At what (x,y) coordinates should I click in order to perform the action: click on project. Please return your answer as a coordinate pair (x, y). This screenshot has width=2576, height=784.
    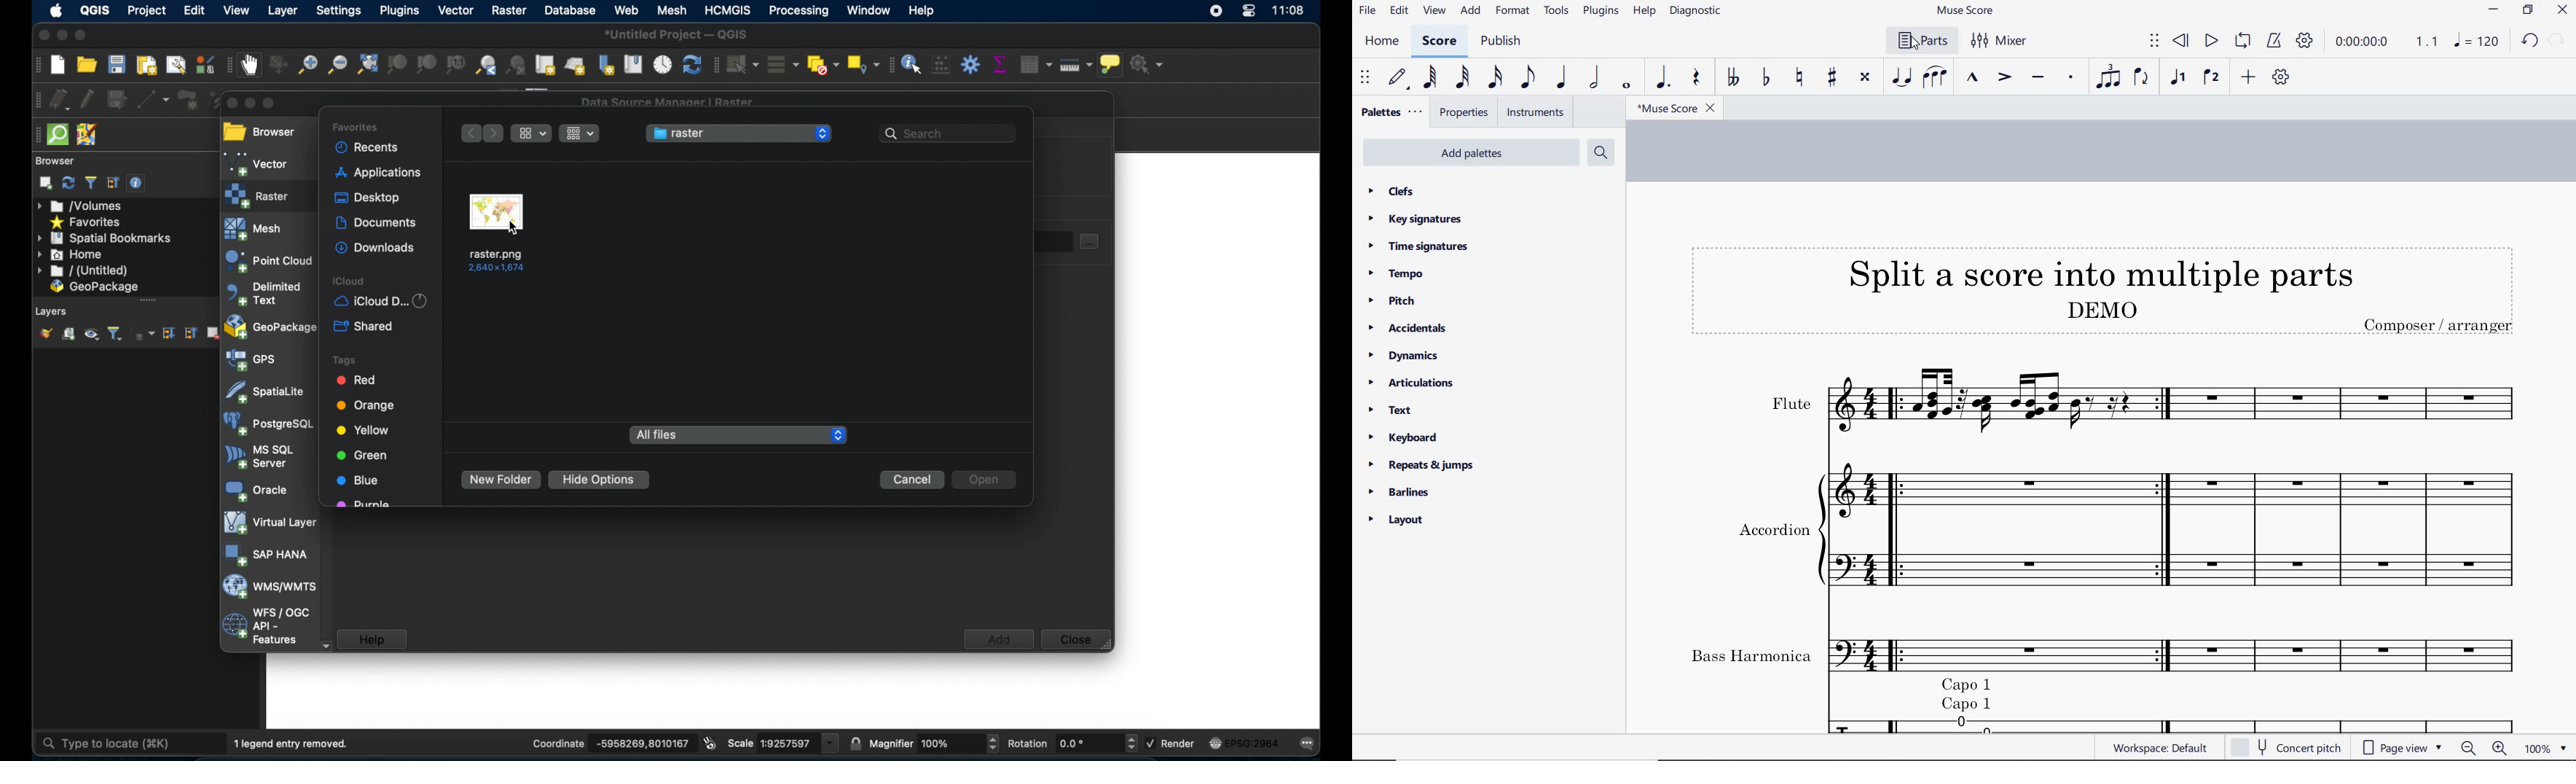
    Looking at the image, I should click on (147, 10).